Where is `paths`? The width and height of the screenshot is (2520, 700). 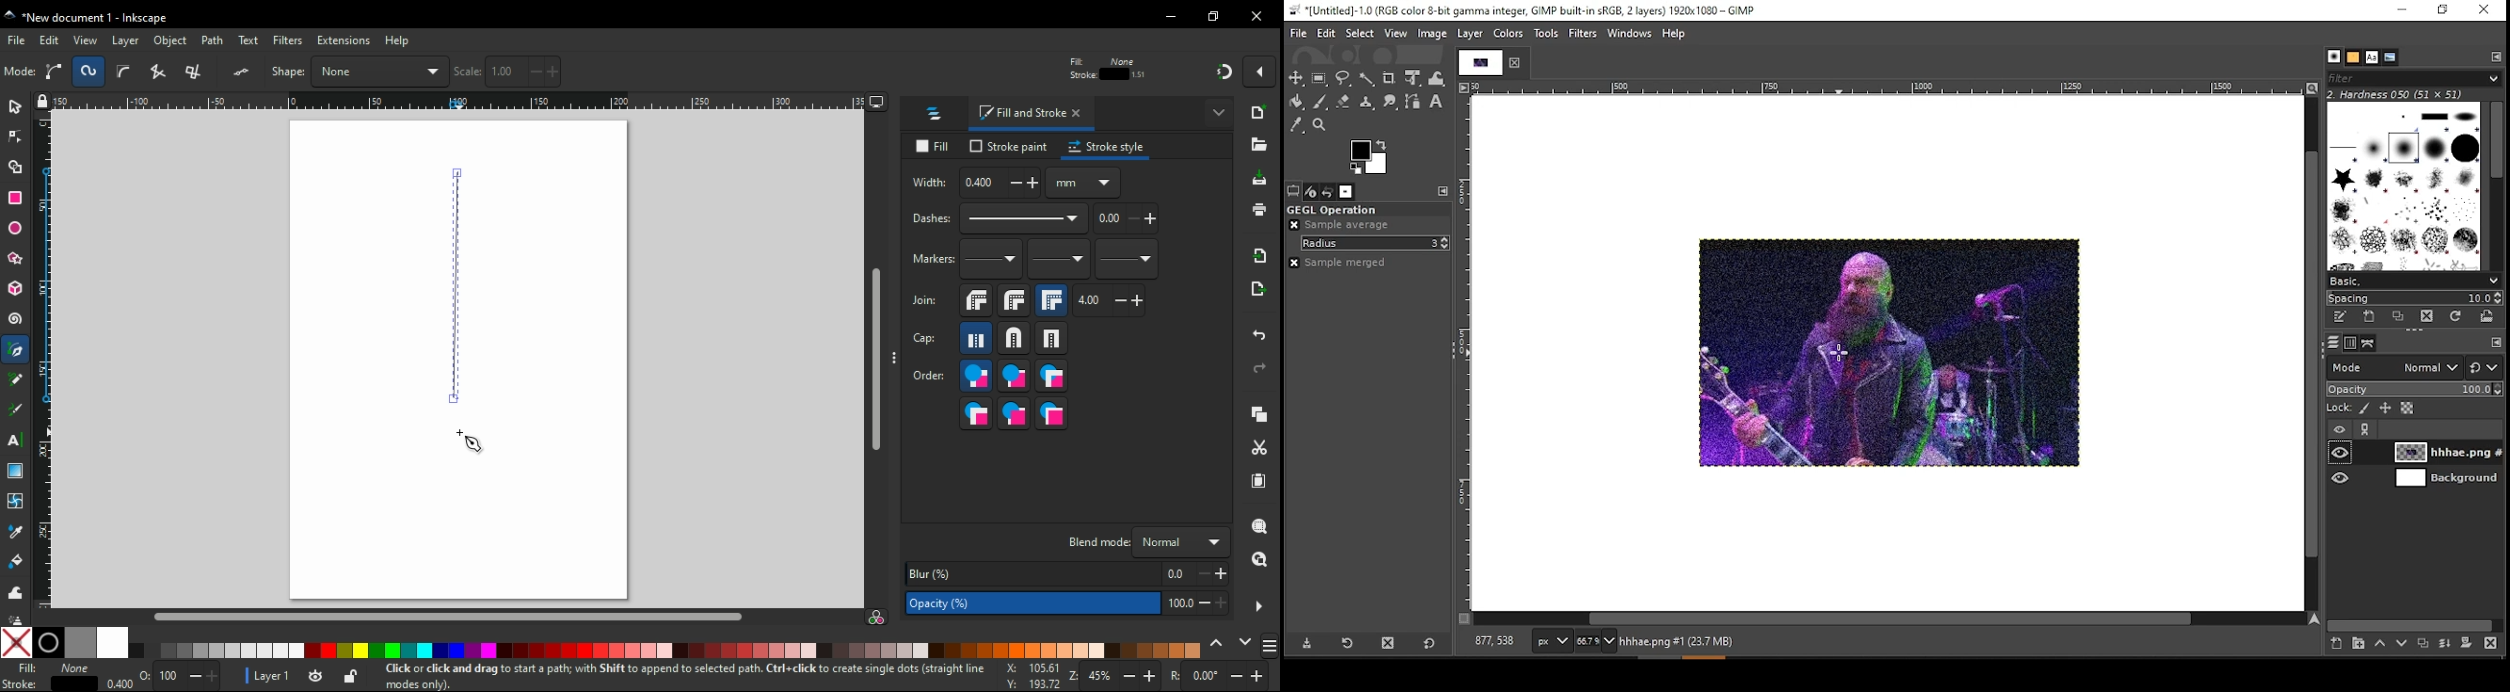 paths is located at coordinates (2370, 342).